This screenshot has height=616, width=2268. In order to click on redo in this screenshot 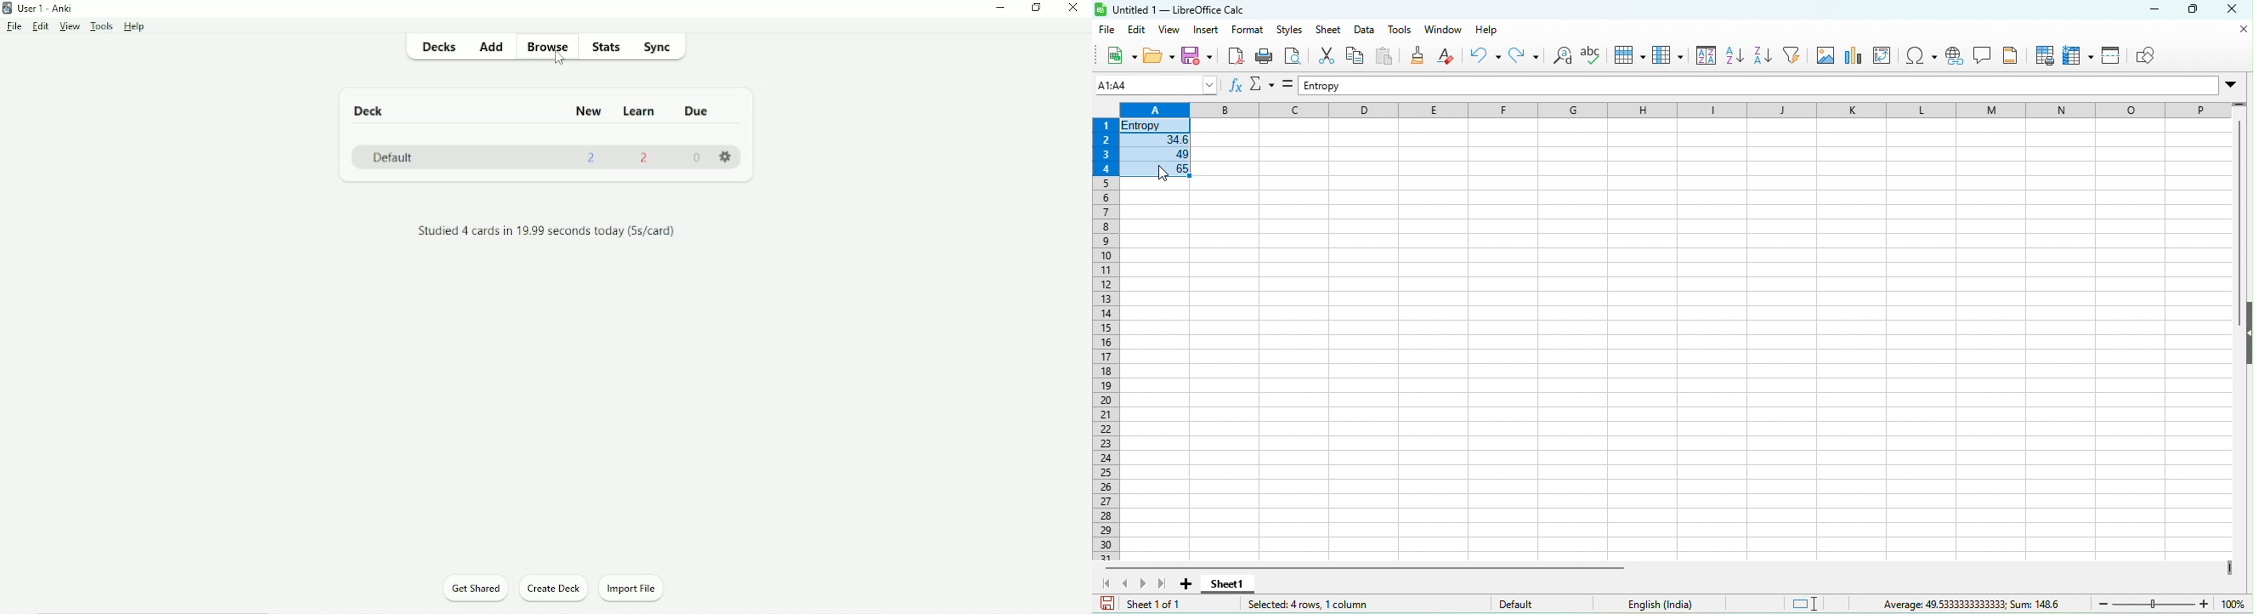, I will do `click(1524, 59)`.